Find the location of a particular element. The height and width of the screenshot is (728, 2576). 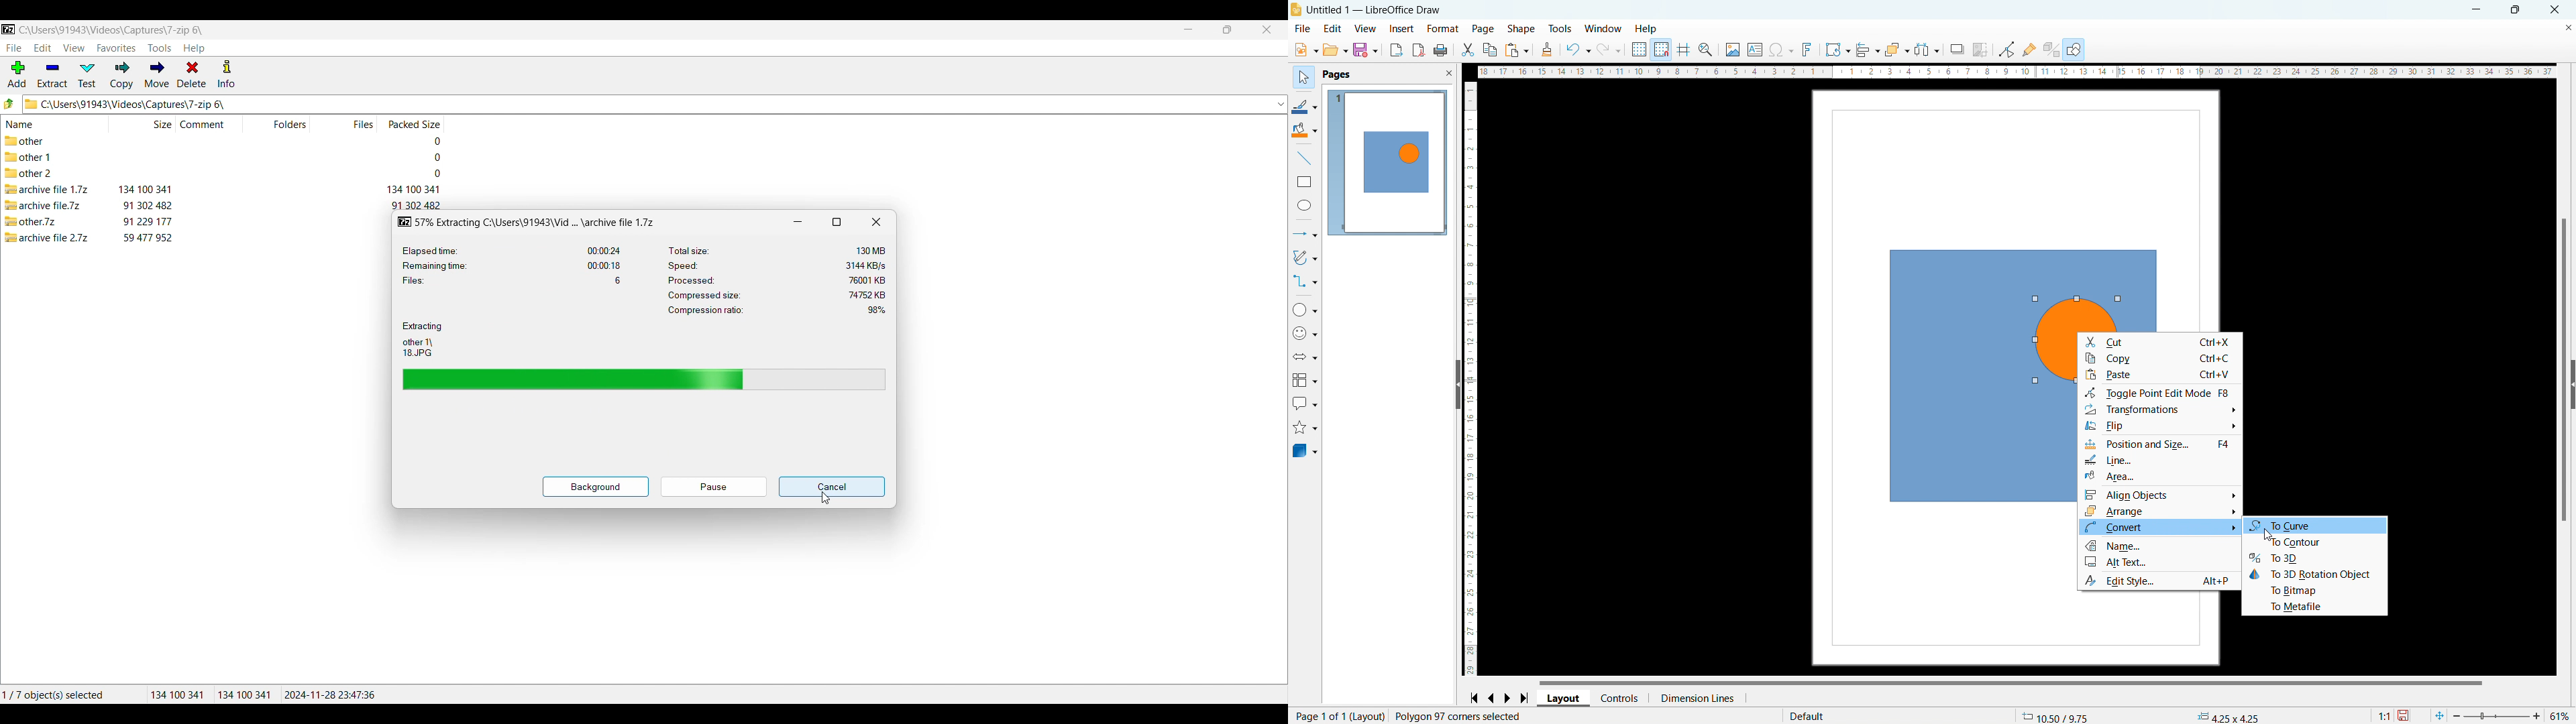

insert special characters is located at coordinates (1782, 50).